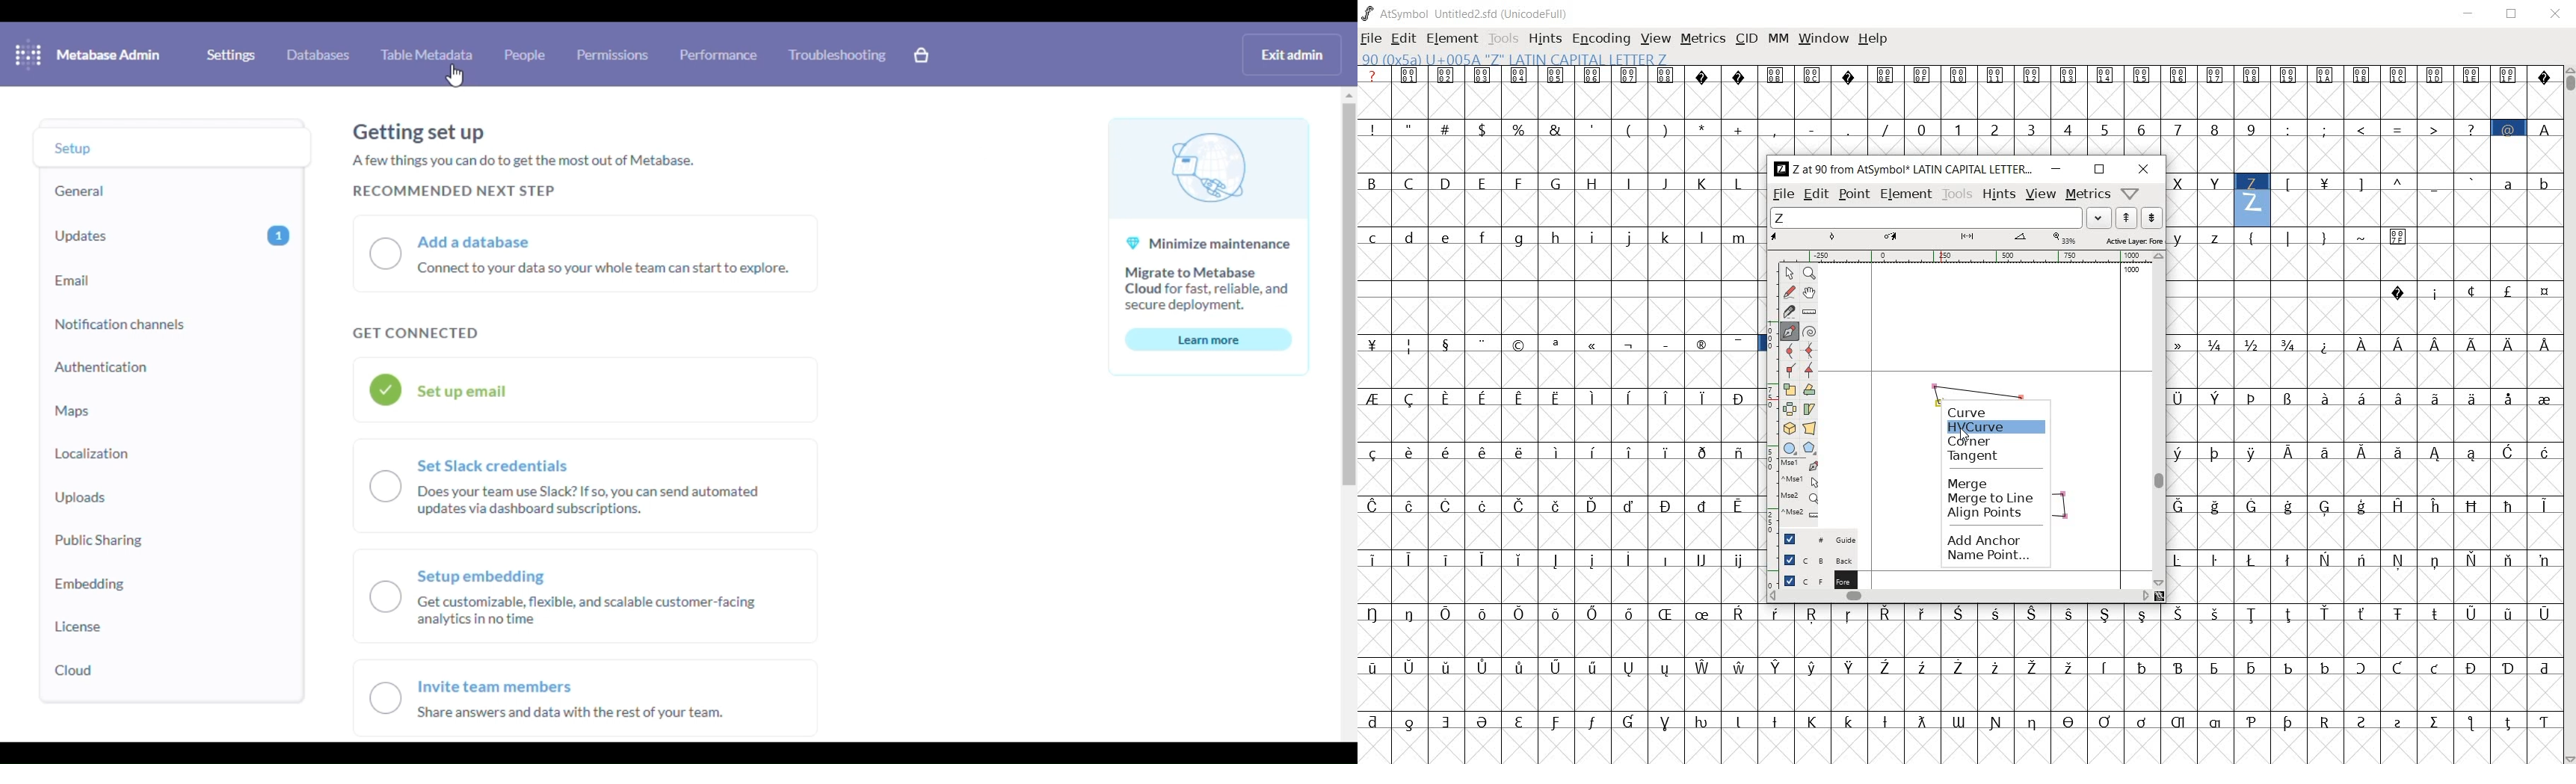 The height and width of the screenshot is (784, 2576). What do you see at coordinates (1809, 408) in the screenshot?
I see `skew the selection` at bounding box center [1809, 408].